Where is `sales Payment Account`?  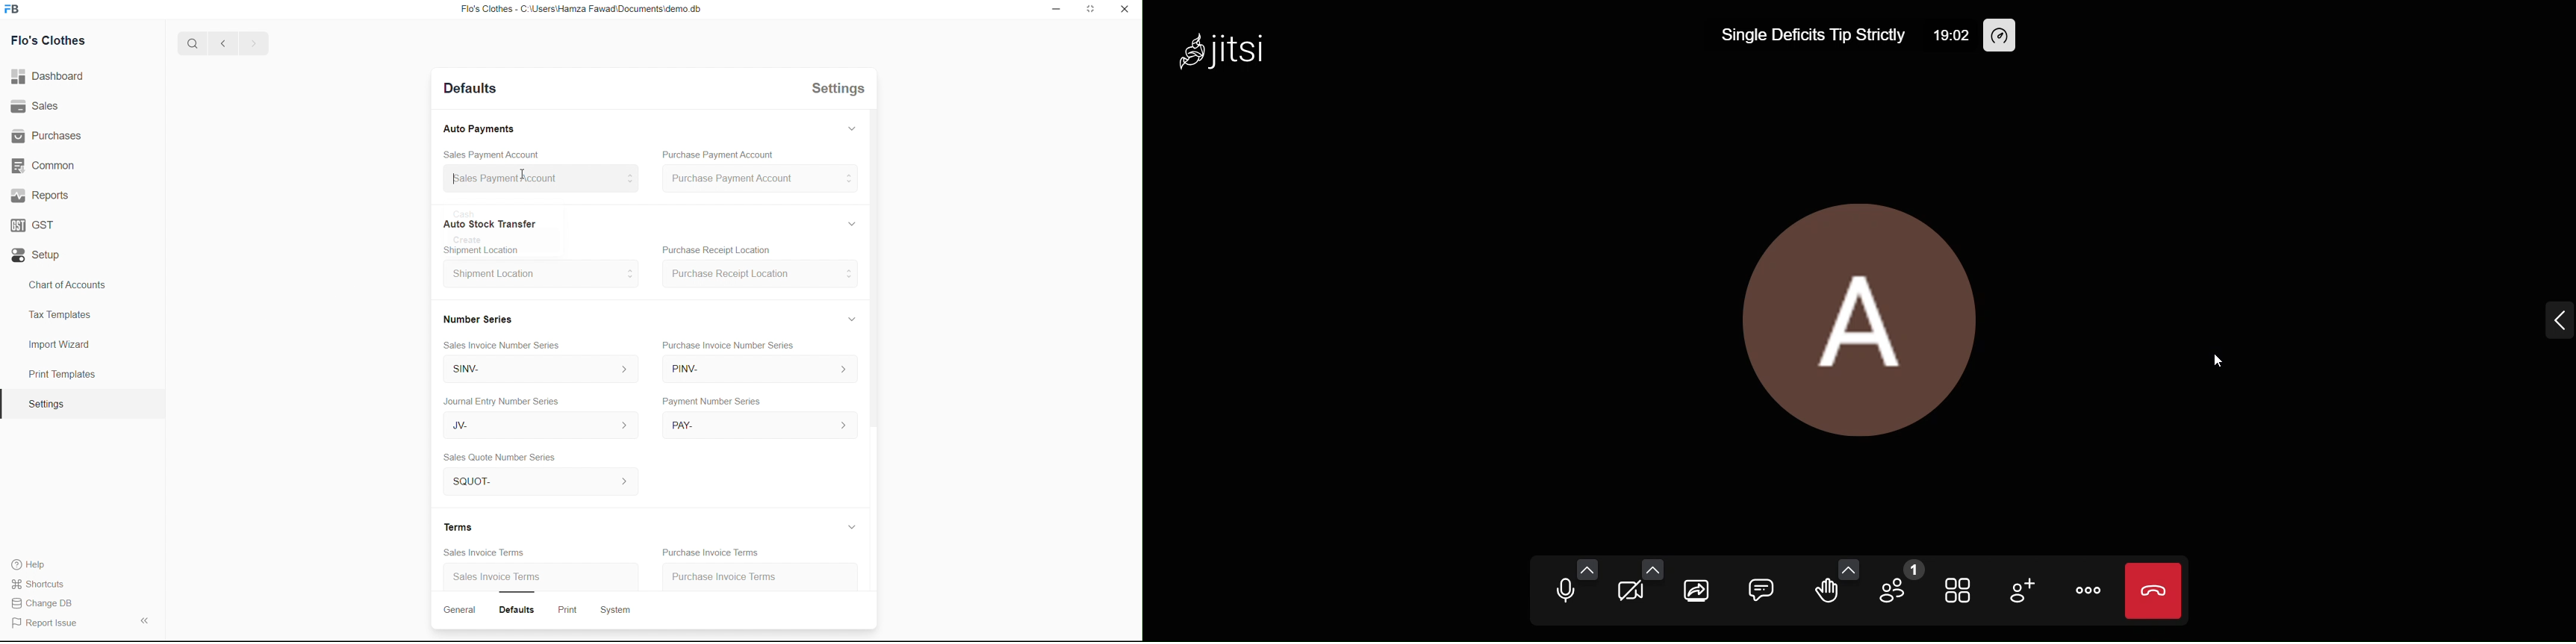 sales Payment Account is located at coordinates (537, 177).